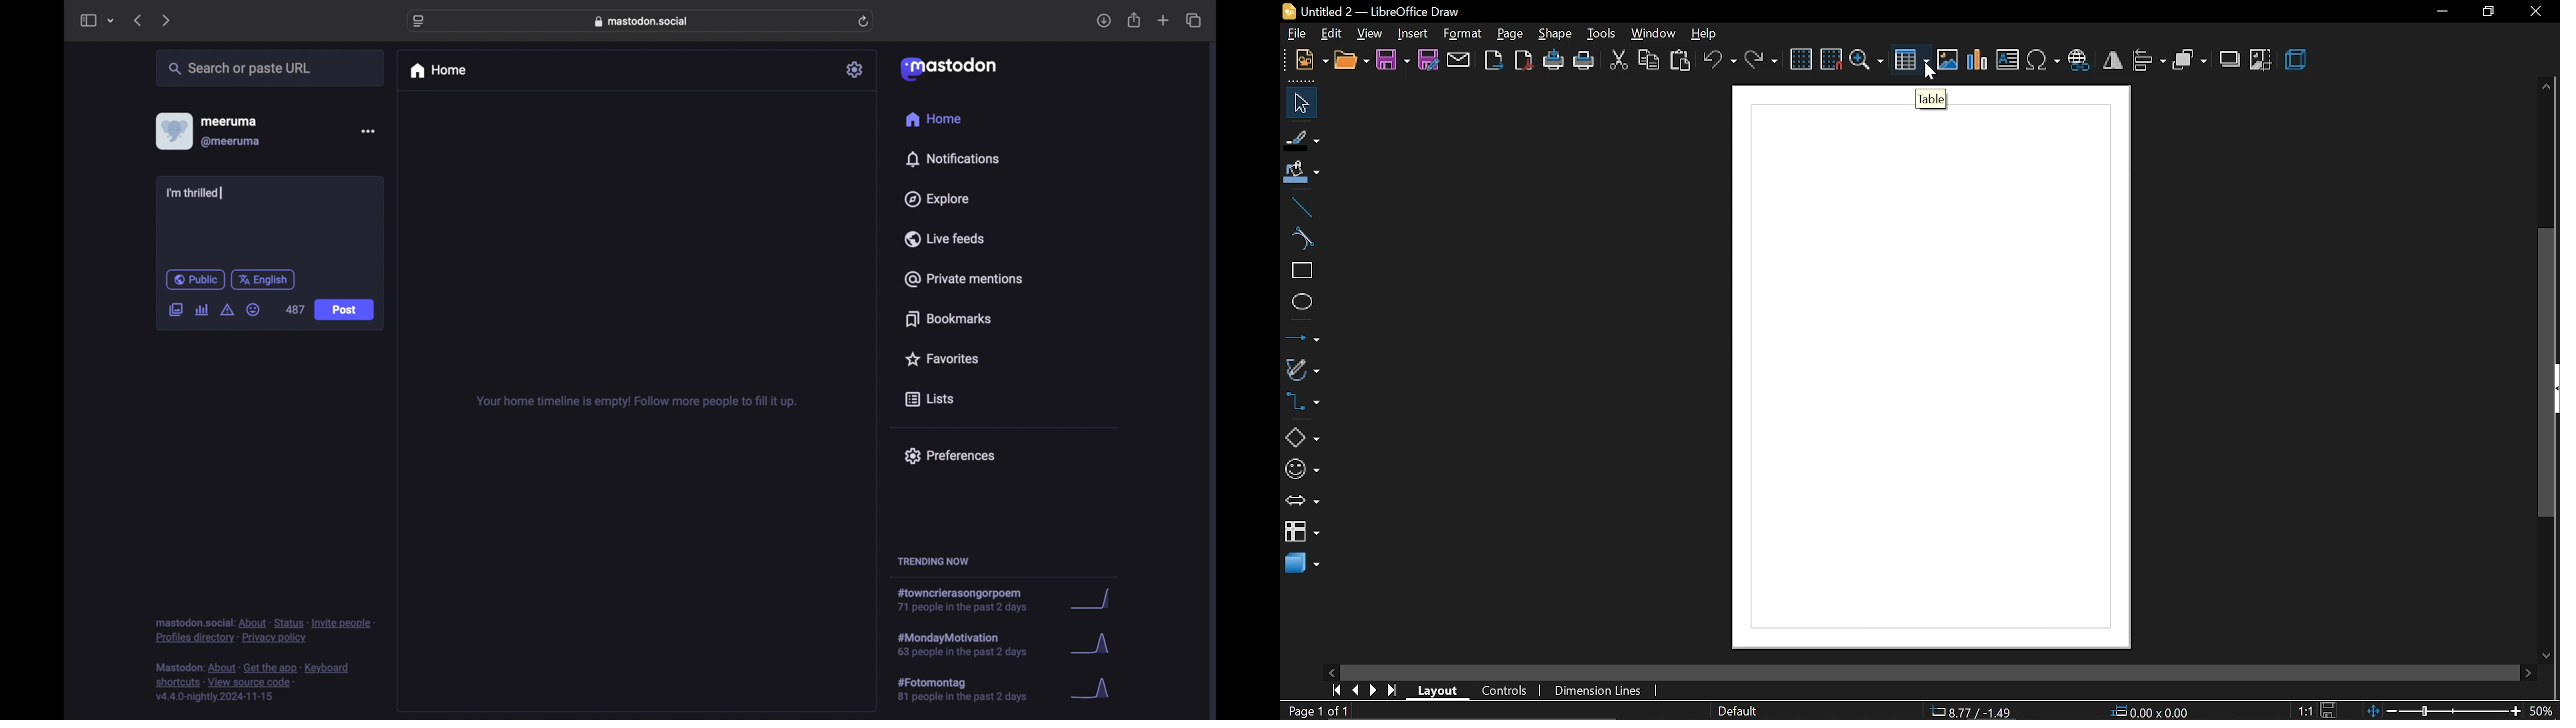 The width and height of the screenshot is (2576, 728). What do you see at coordinates (951, 319) in the screenshot?
I see `bookmarks` at bounding box center [951, 319].